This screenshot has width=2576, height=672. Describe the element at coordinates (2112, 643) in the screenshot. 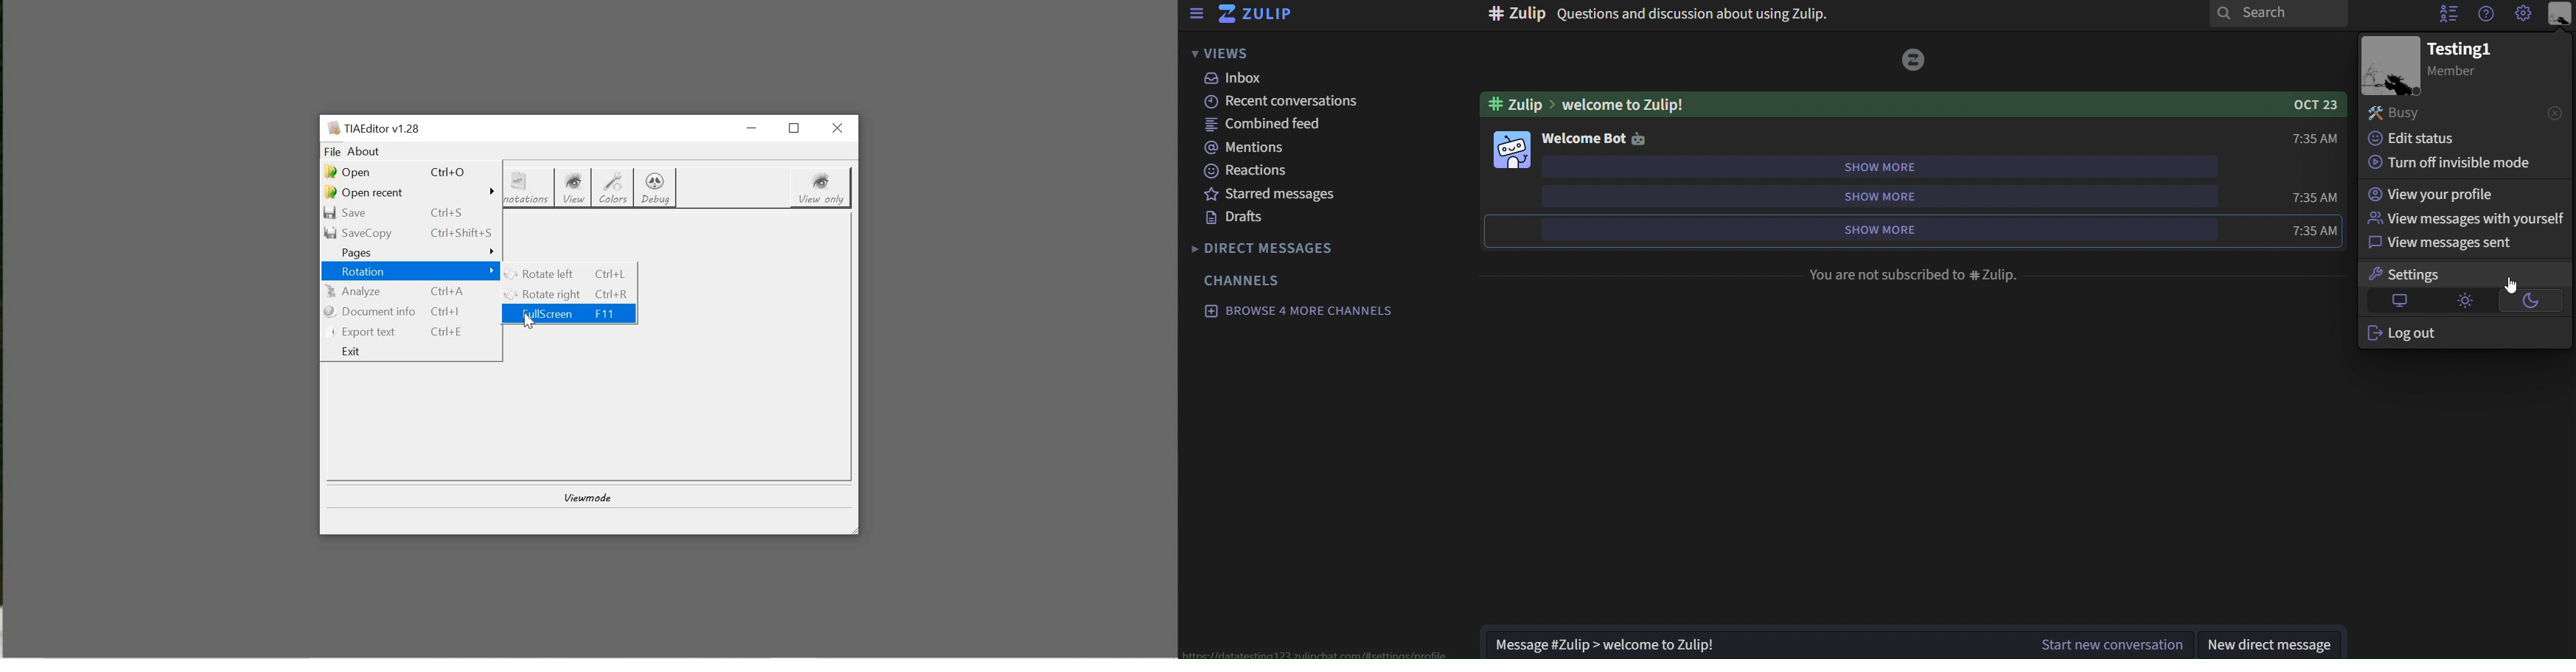

I see `Start new conversation` at that location.